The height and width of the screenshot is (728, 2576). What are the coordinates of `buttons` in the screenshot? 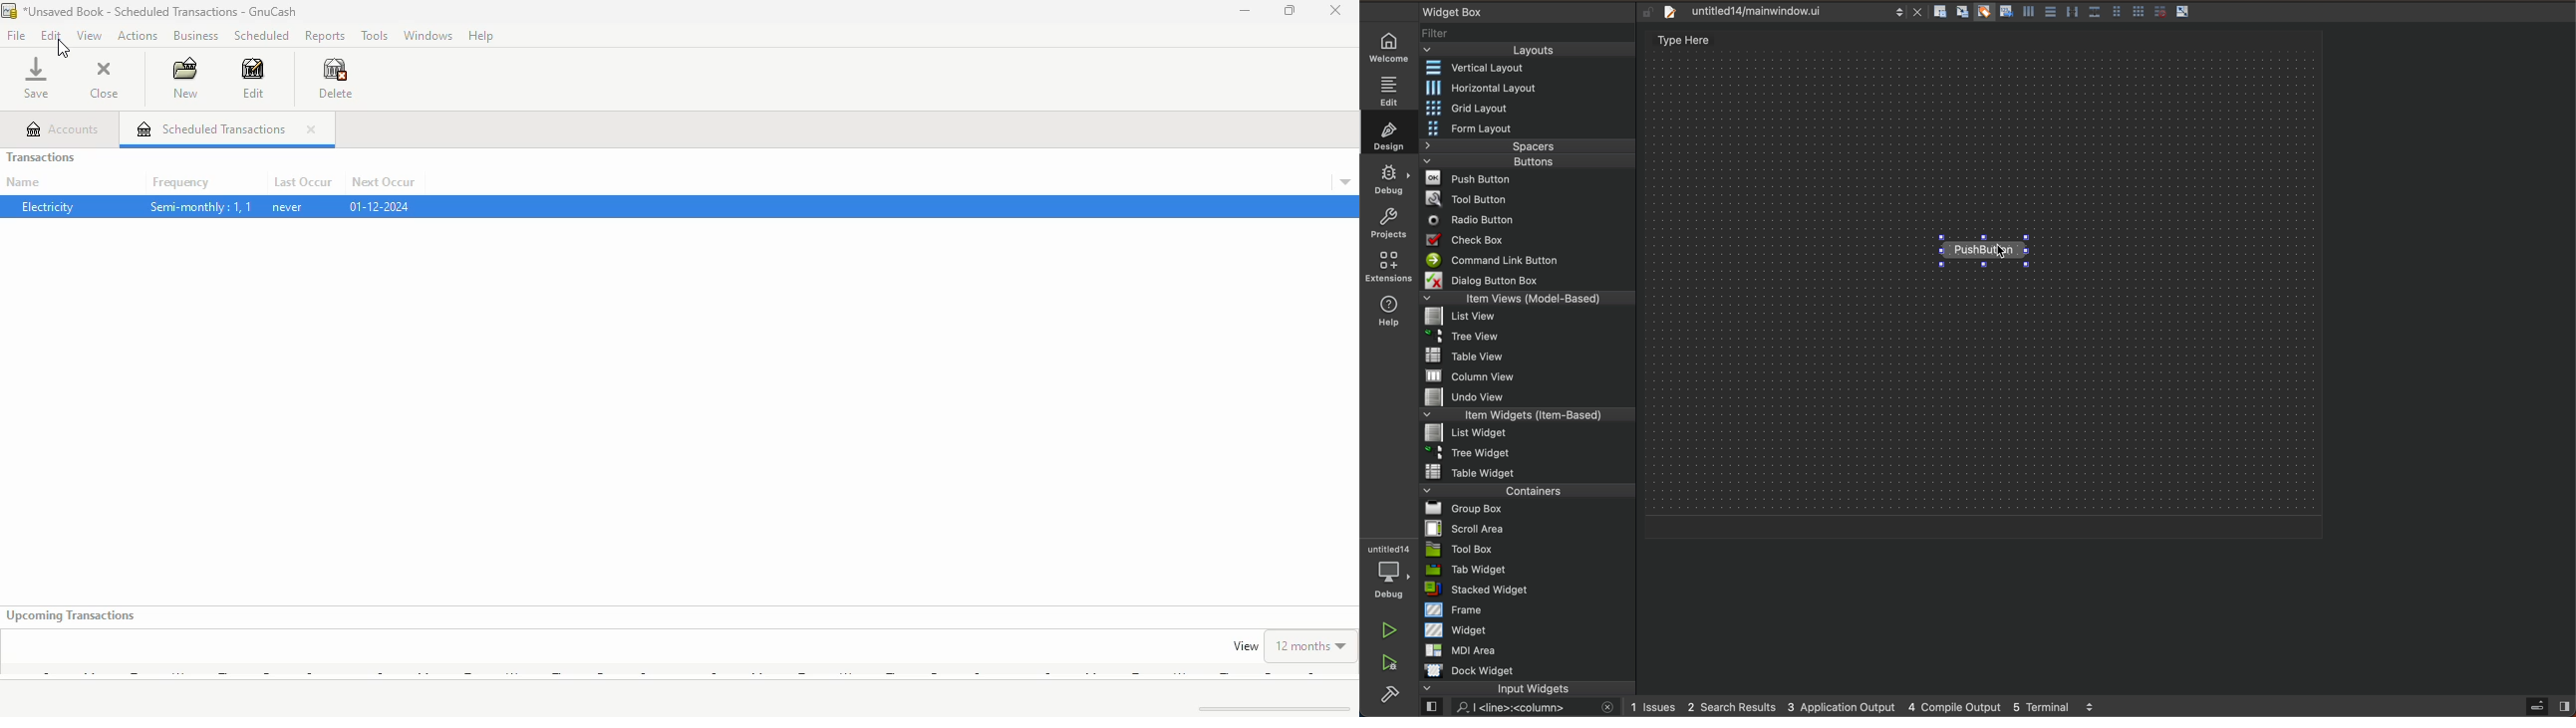 It's located at (1524, 163).